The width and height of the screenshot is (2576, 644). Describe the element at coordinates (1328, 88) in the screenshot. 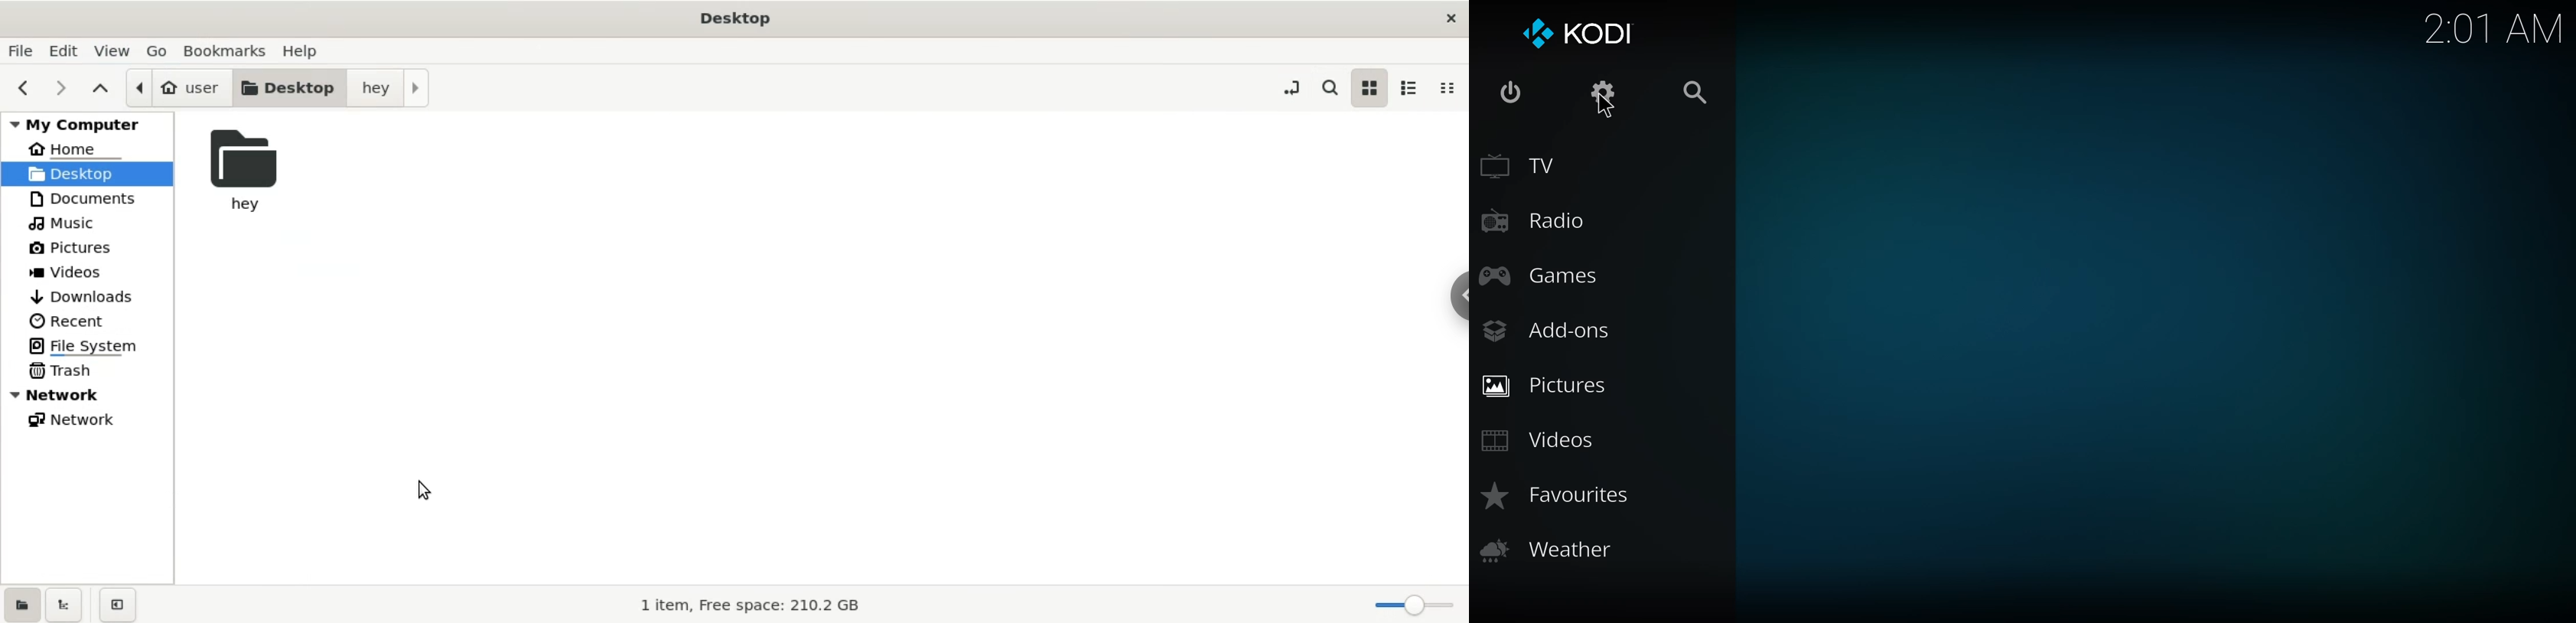

I see `search ` at that location.